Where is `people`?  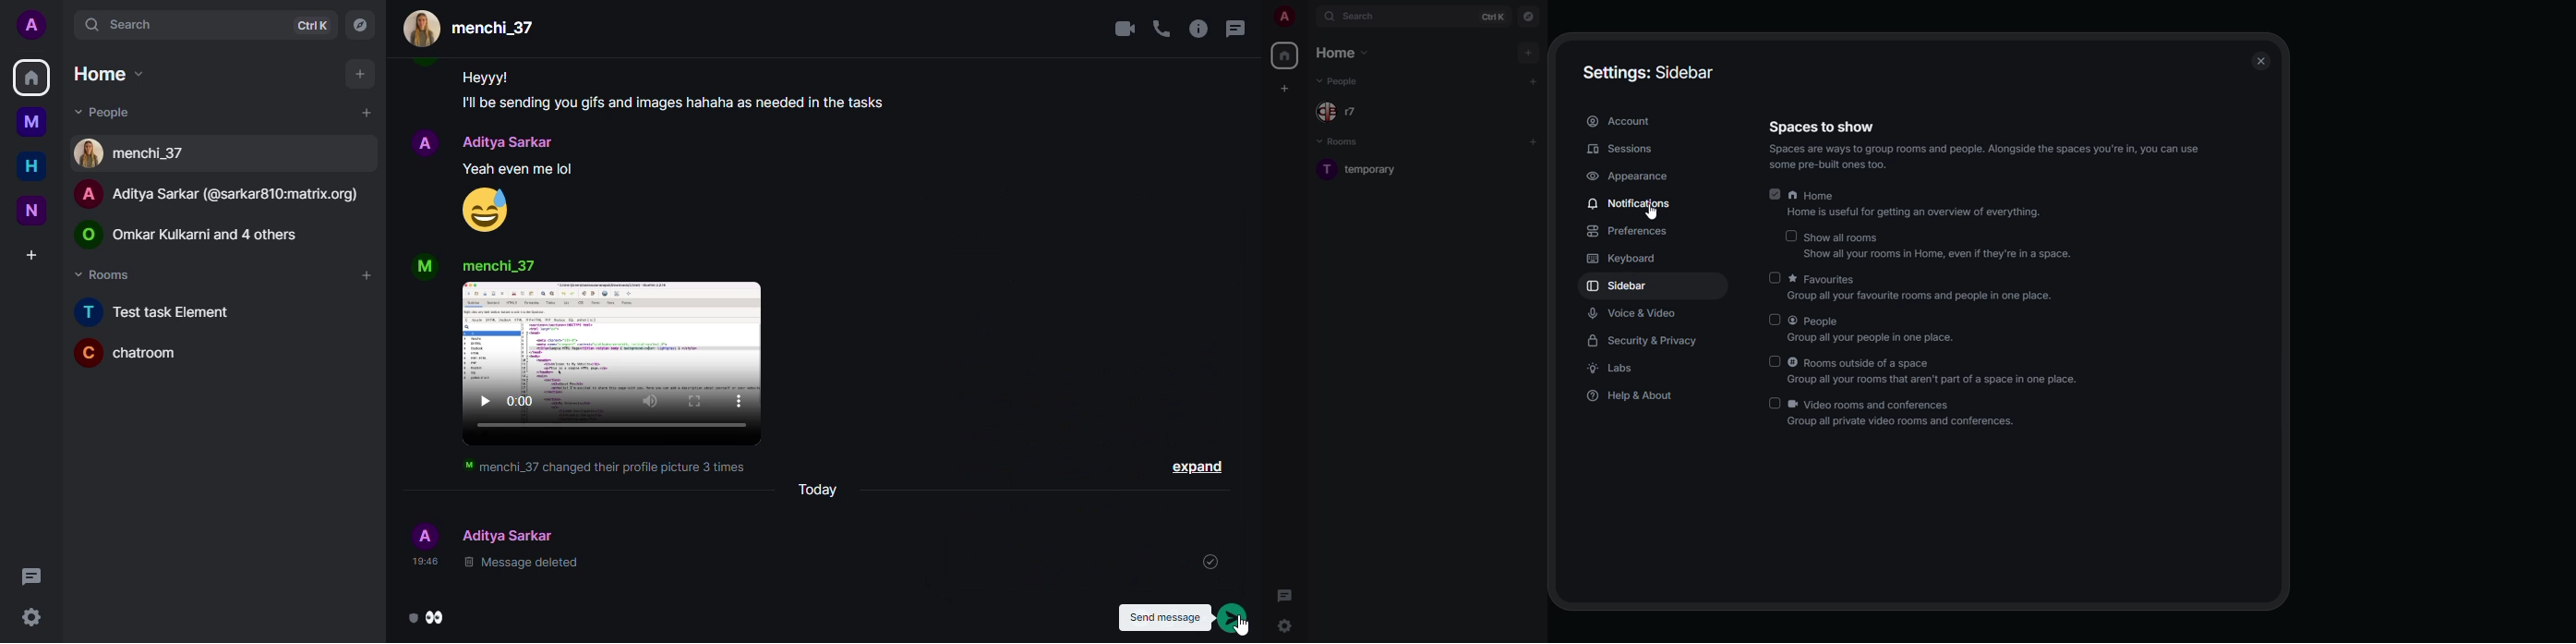
people is located at coordinates (199, 232).